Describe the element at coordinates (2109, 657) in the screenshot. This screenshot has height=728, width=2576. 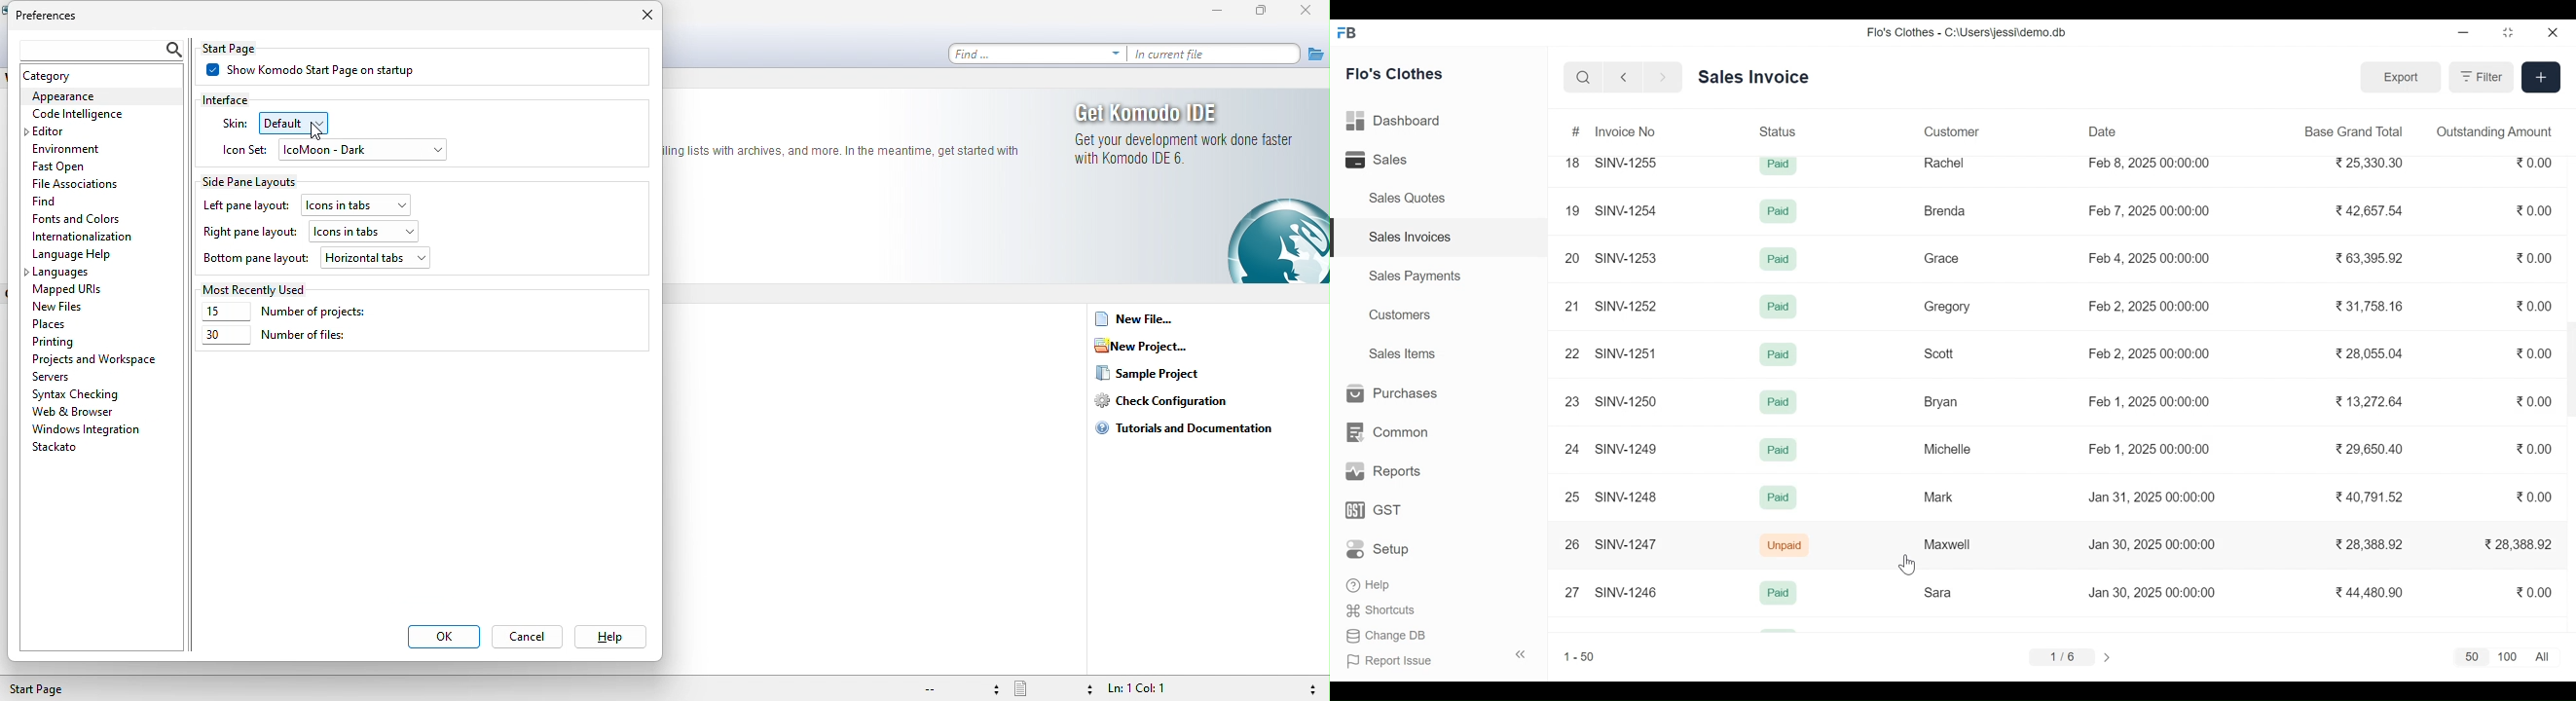
I see `Next` at that location.